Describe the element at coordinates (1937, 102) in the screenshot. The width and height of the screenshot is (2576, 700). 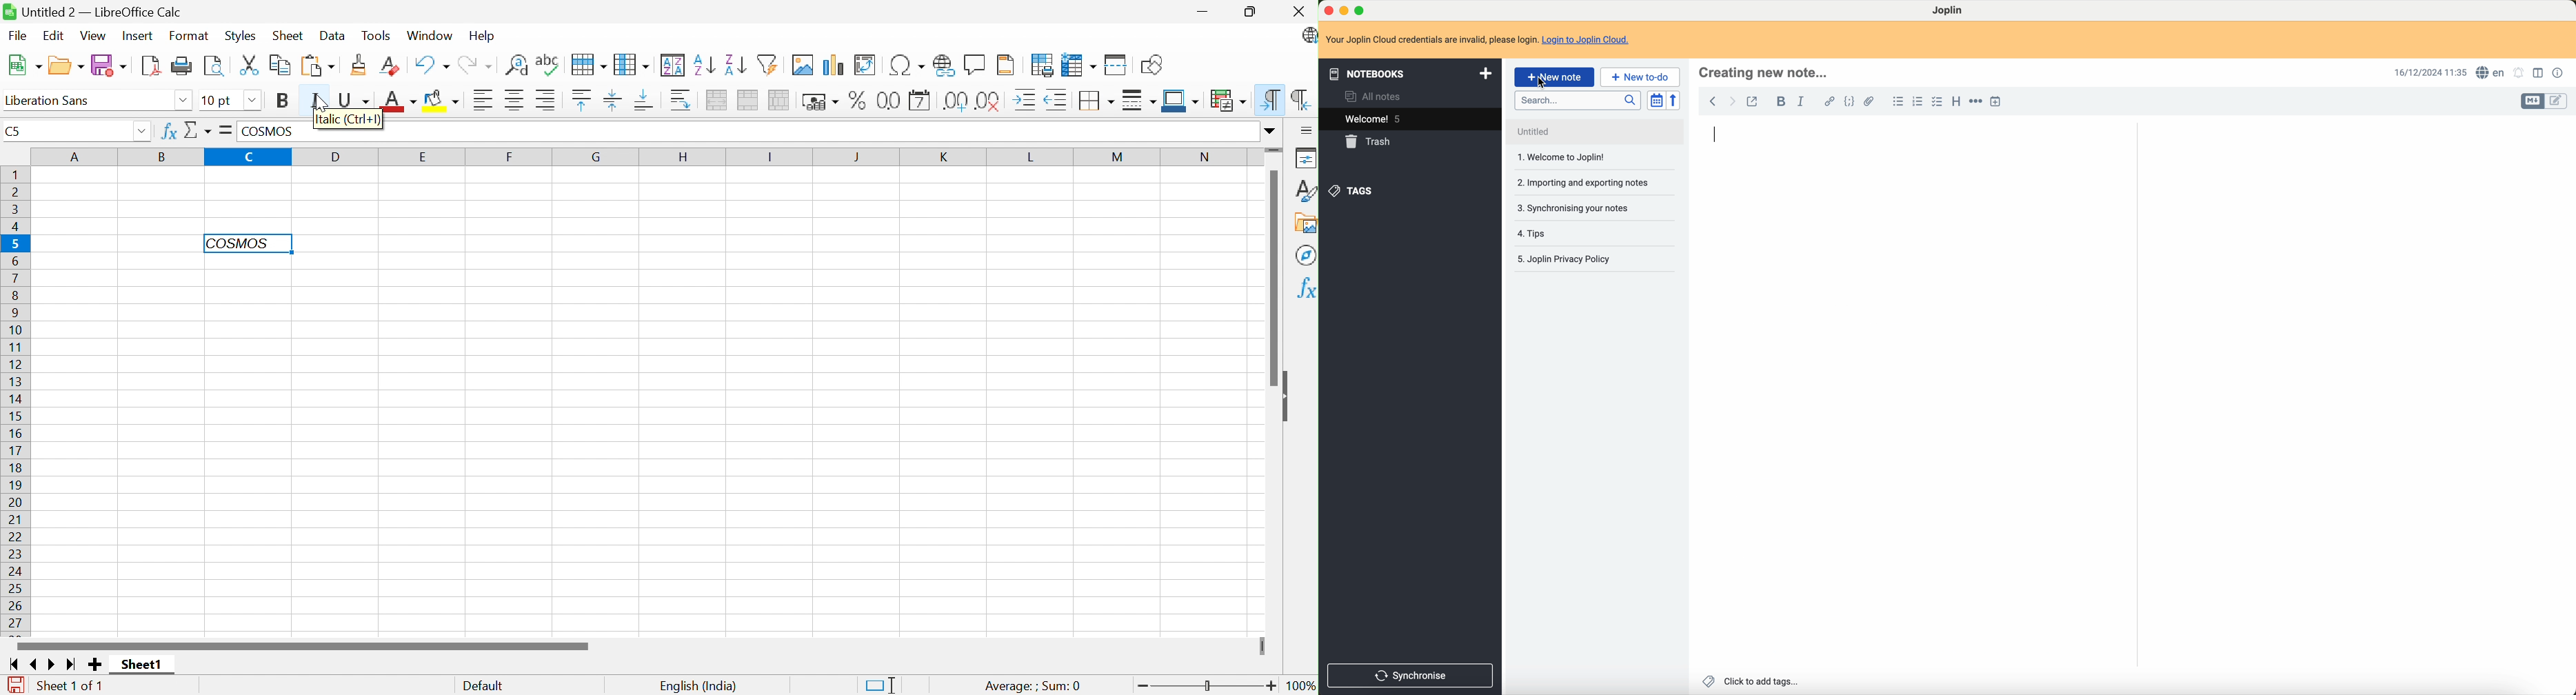
I see `checkbox` at that location.